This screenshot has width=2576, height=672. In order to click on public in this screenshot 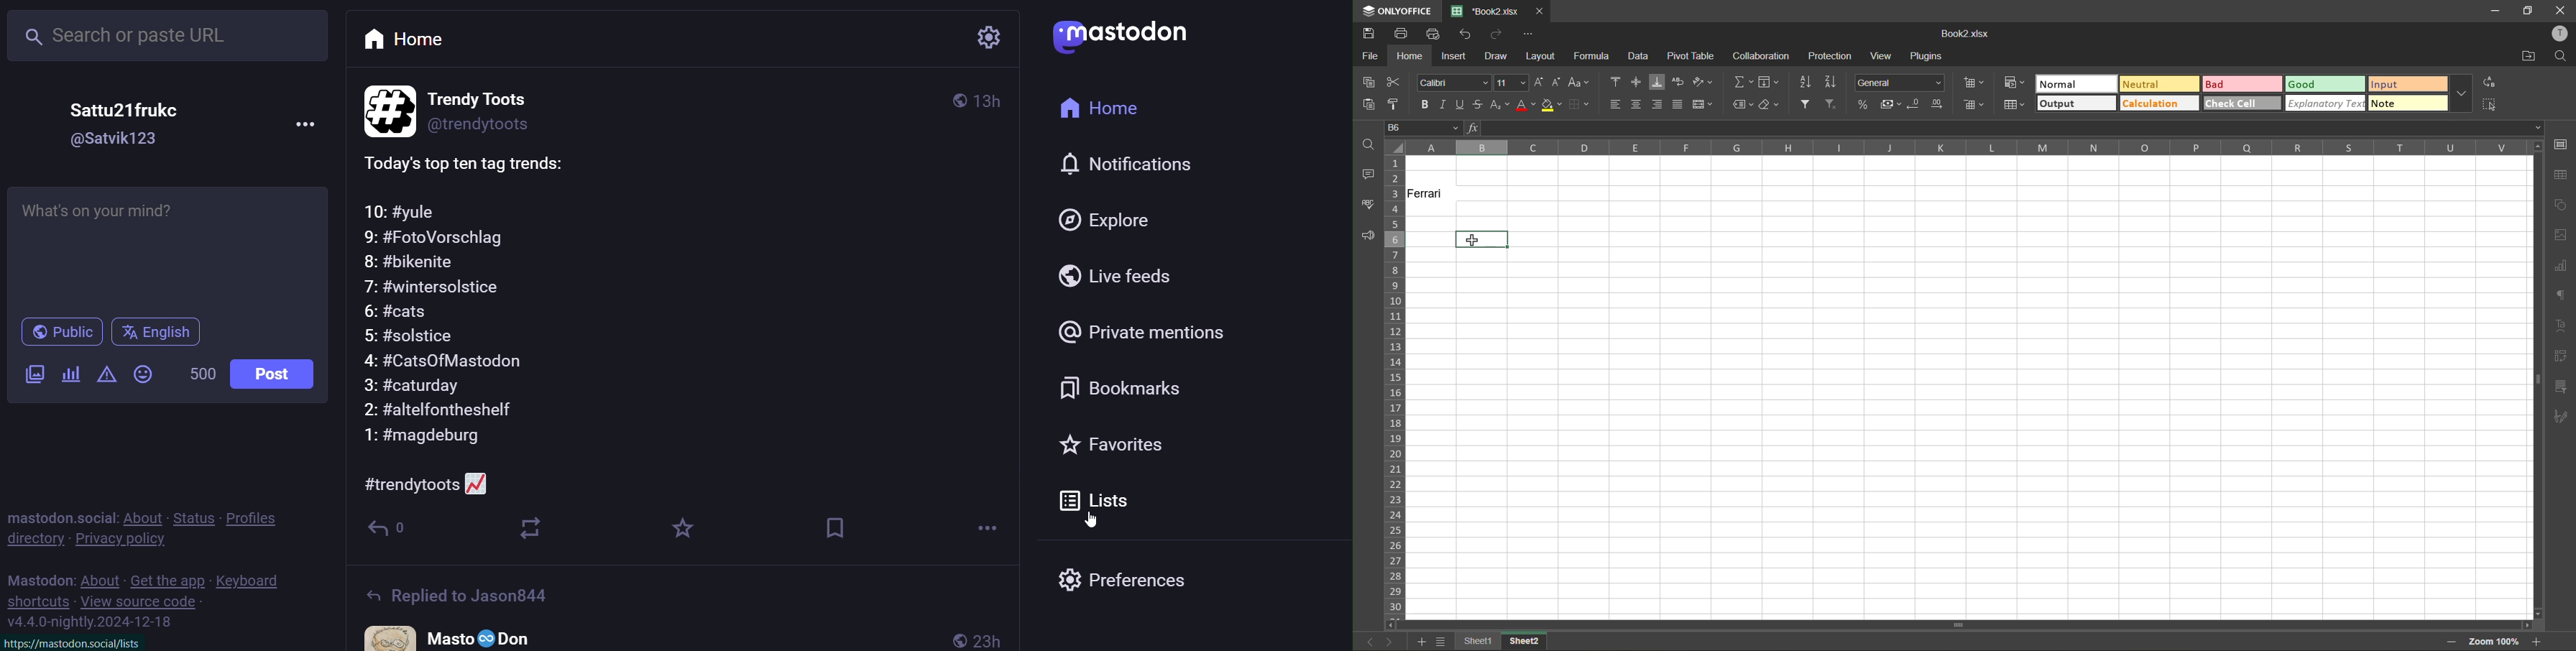, I will do `click(958, 637)`.